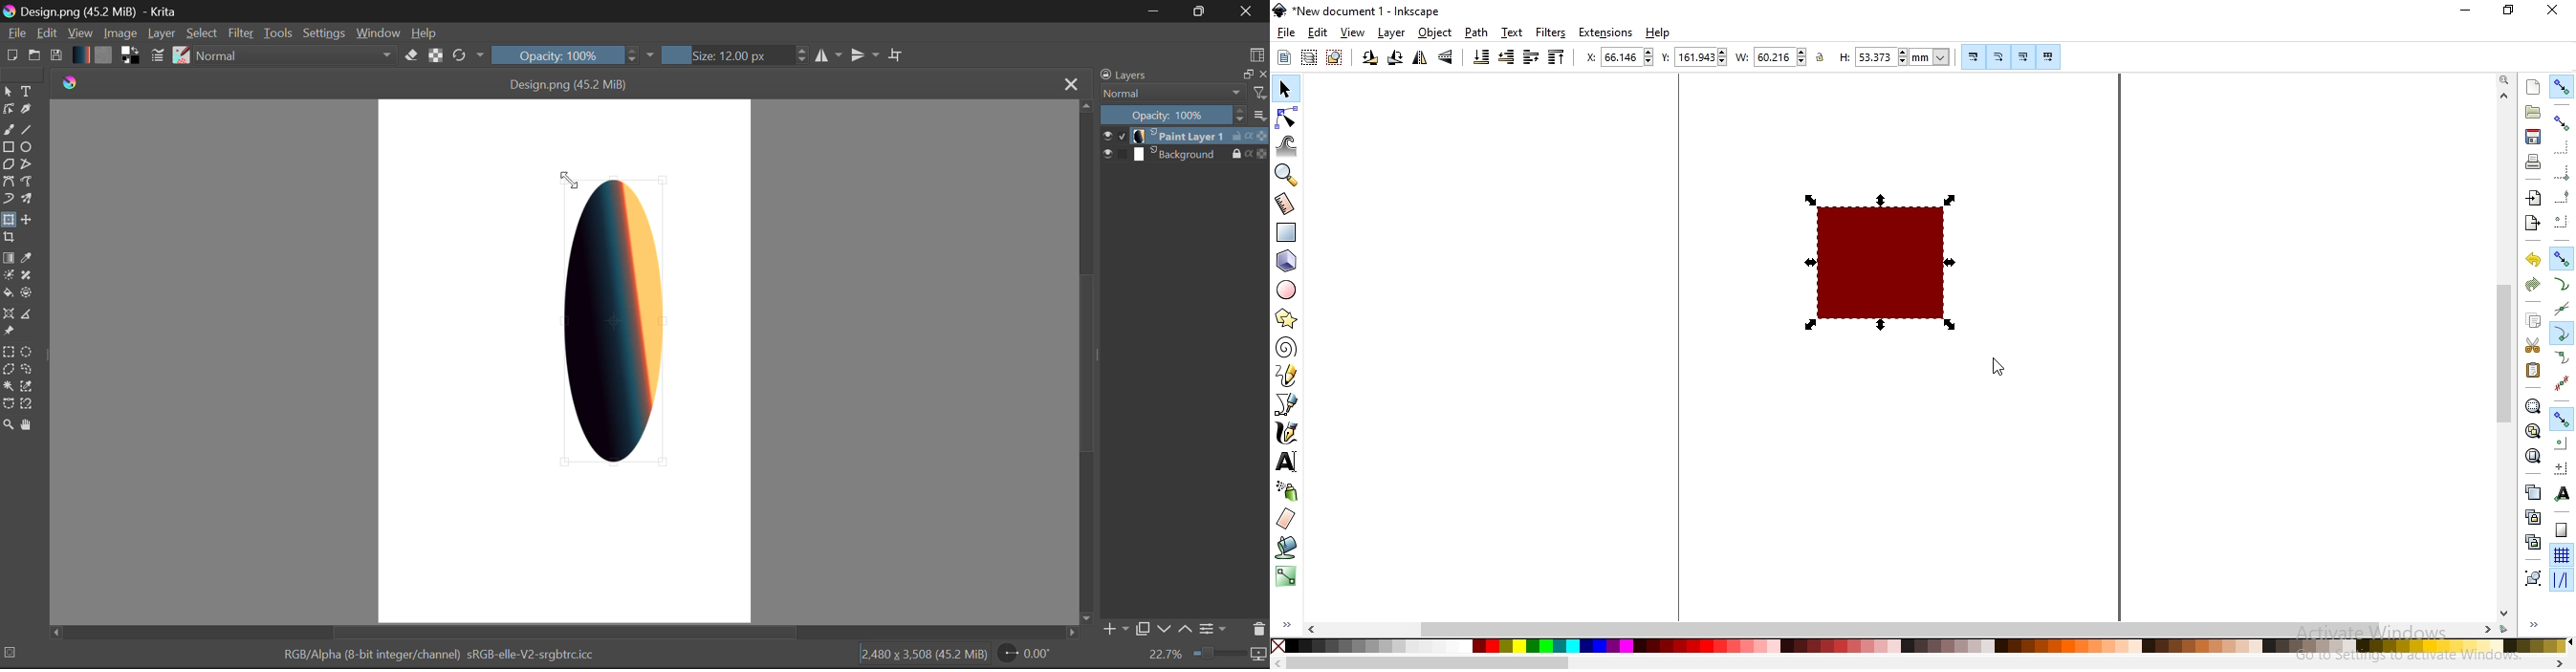 This screenshot has height=672, width=2576. Describe the element at coordinates (27, 315) in the screenshot. I see `Measurement` at that location.